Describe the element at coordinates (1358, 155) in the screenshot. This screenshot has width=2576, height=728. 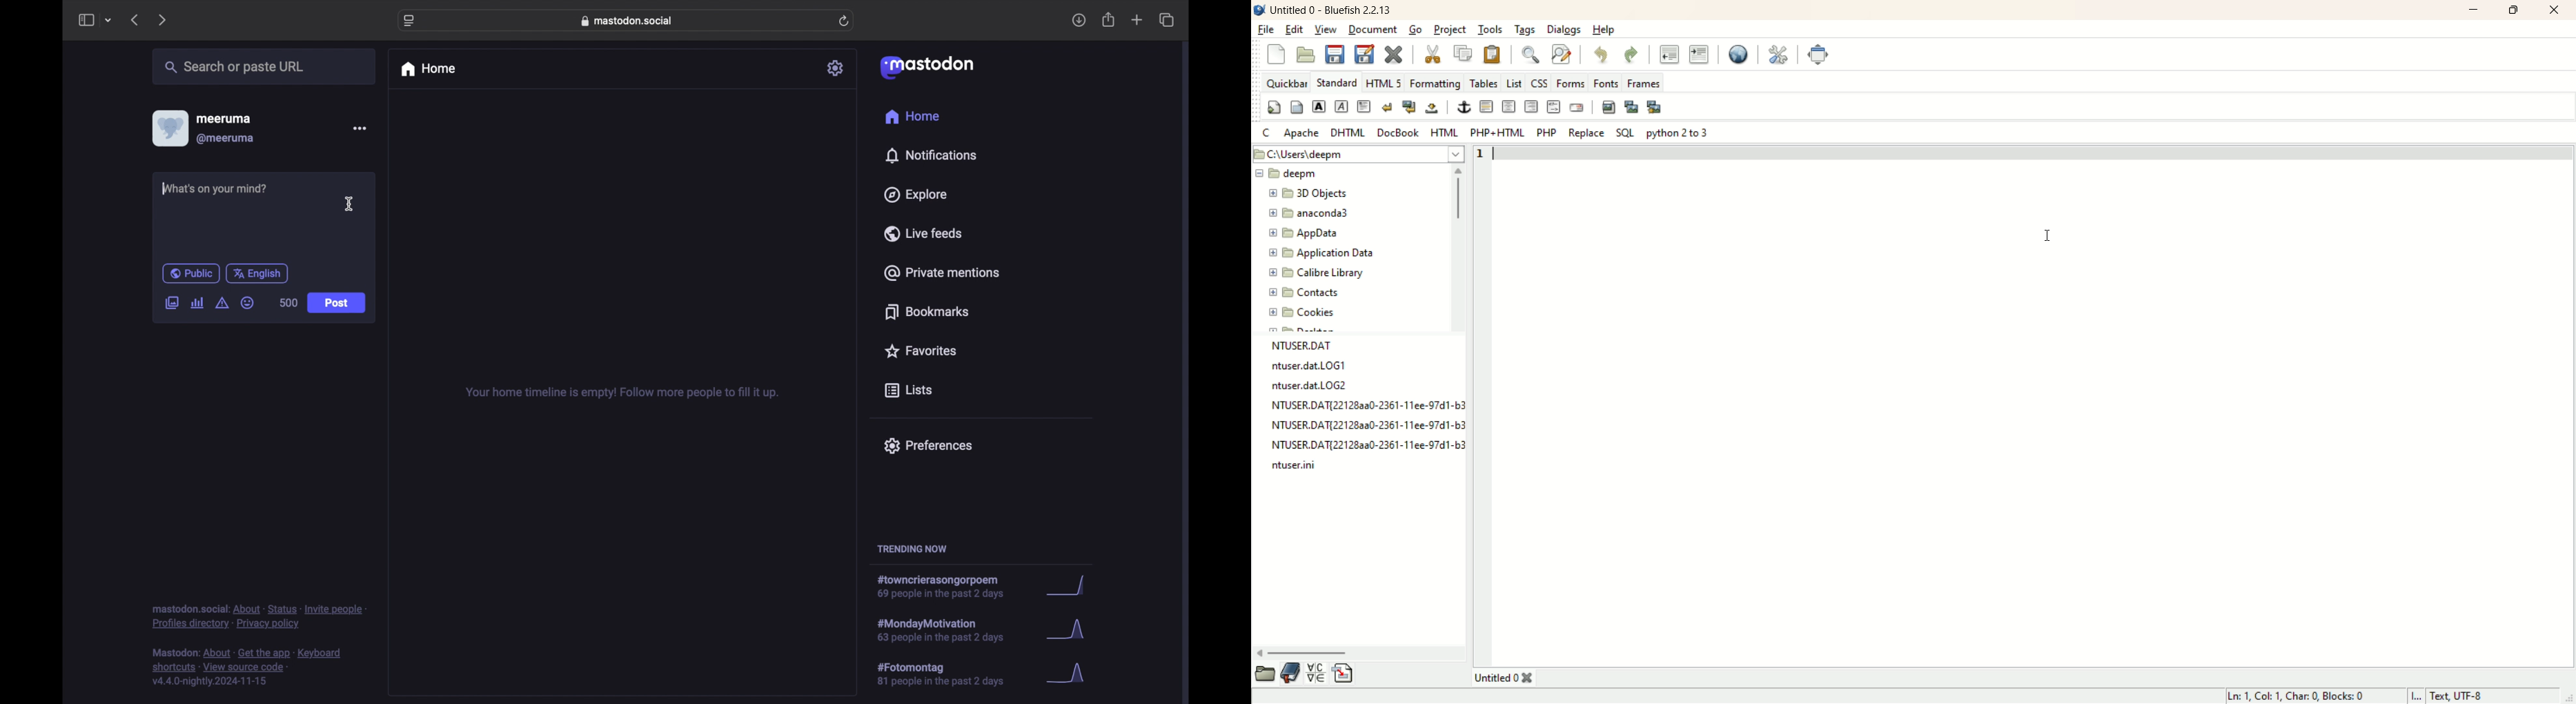
I see `location` at that location.